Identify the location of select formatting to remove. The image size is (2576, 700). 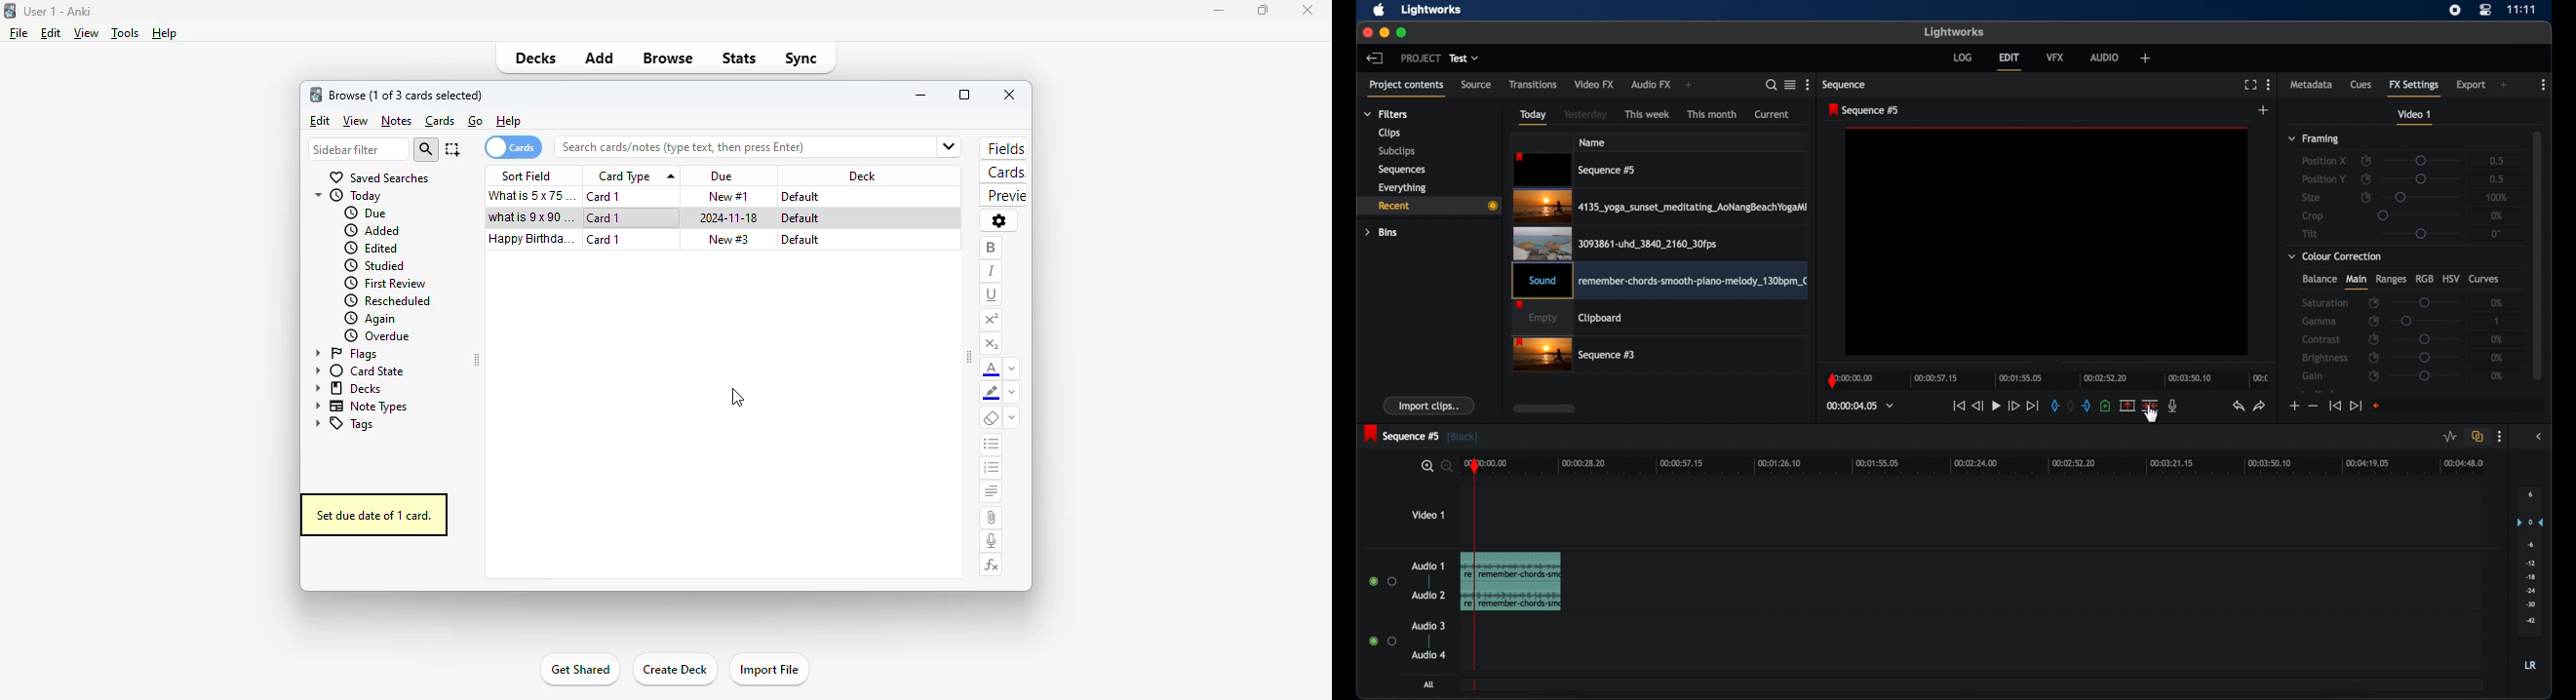
(1012, 418).